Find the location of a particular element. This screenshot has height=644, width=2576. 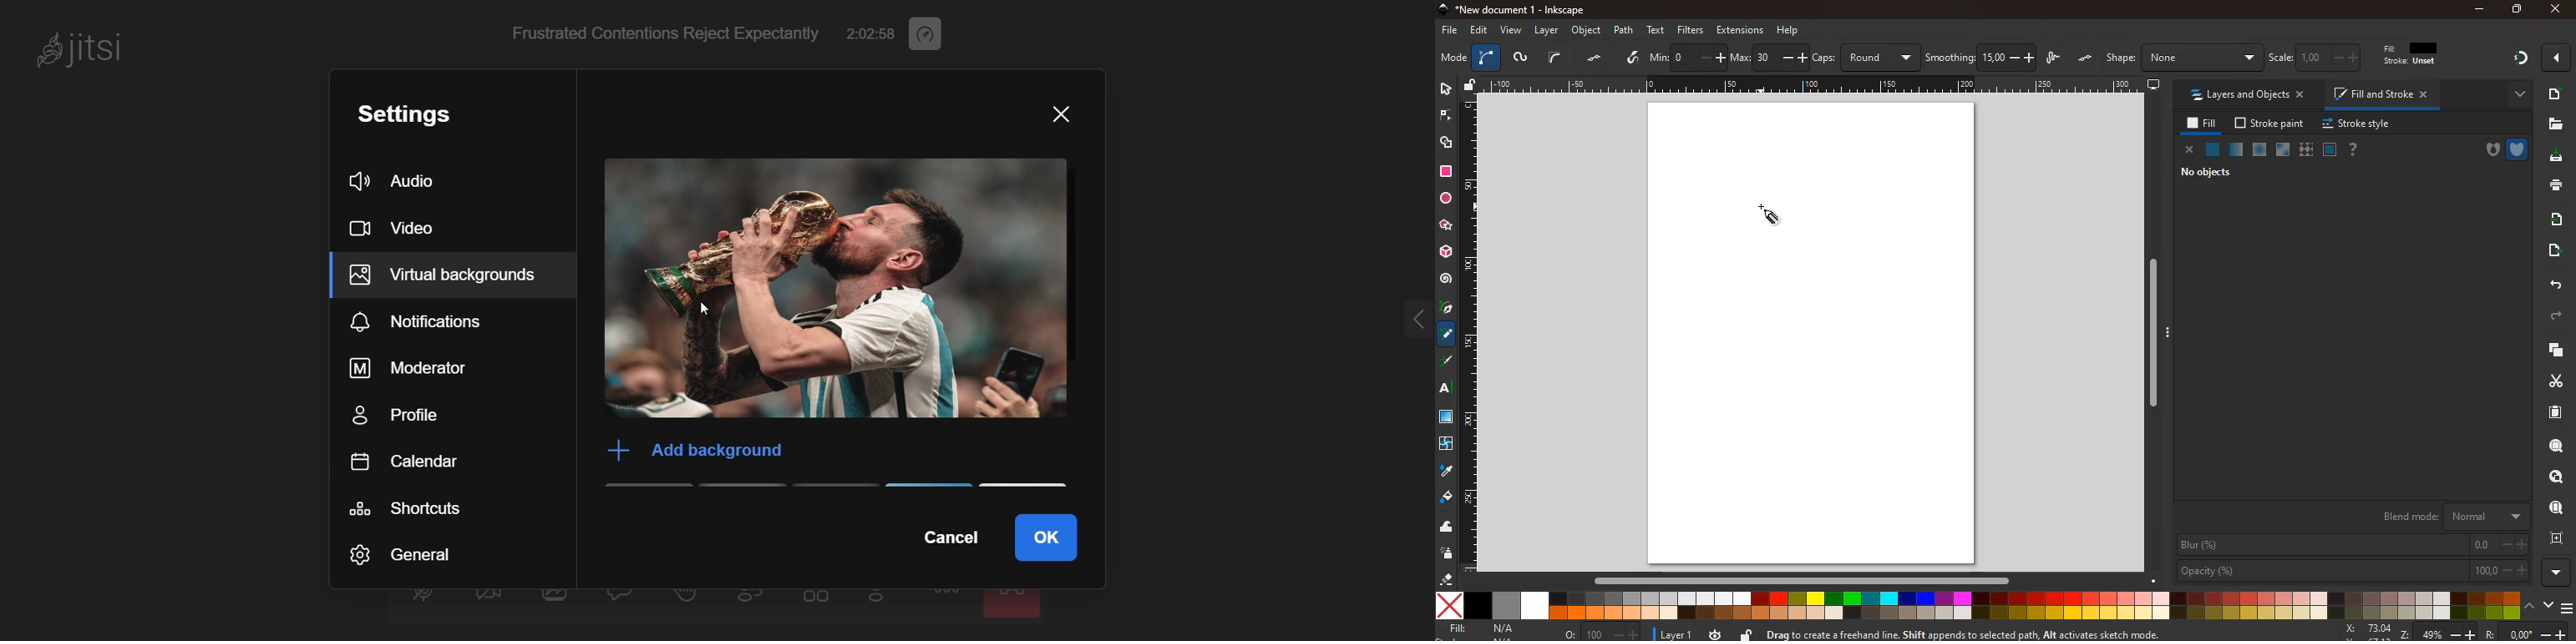

layers and objects is located at coordinates (2246, 94).